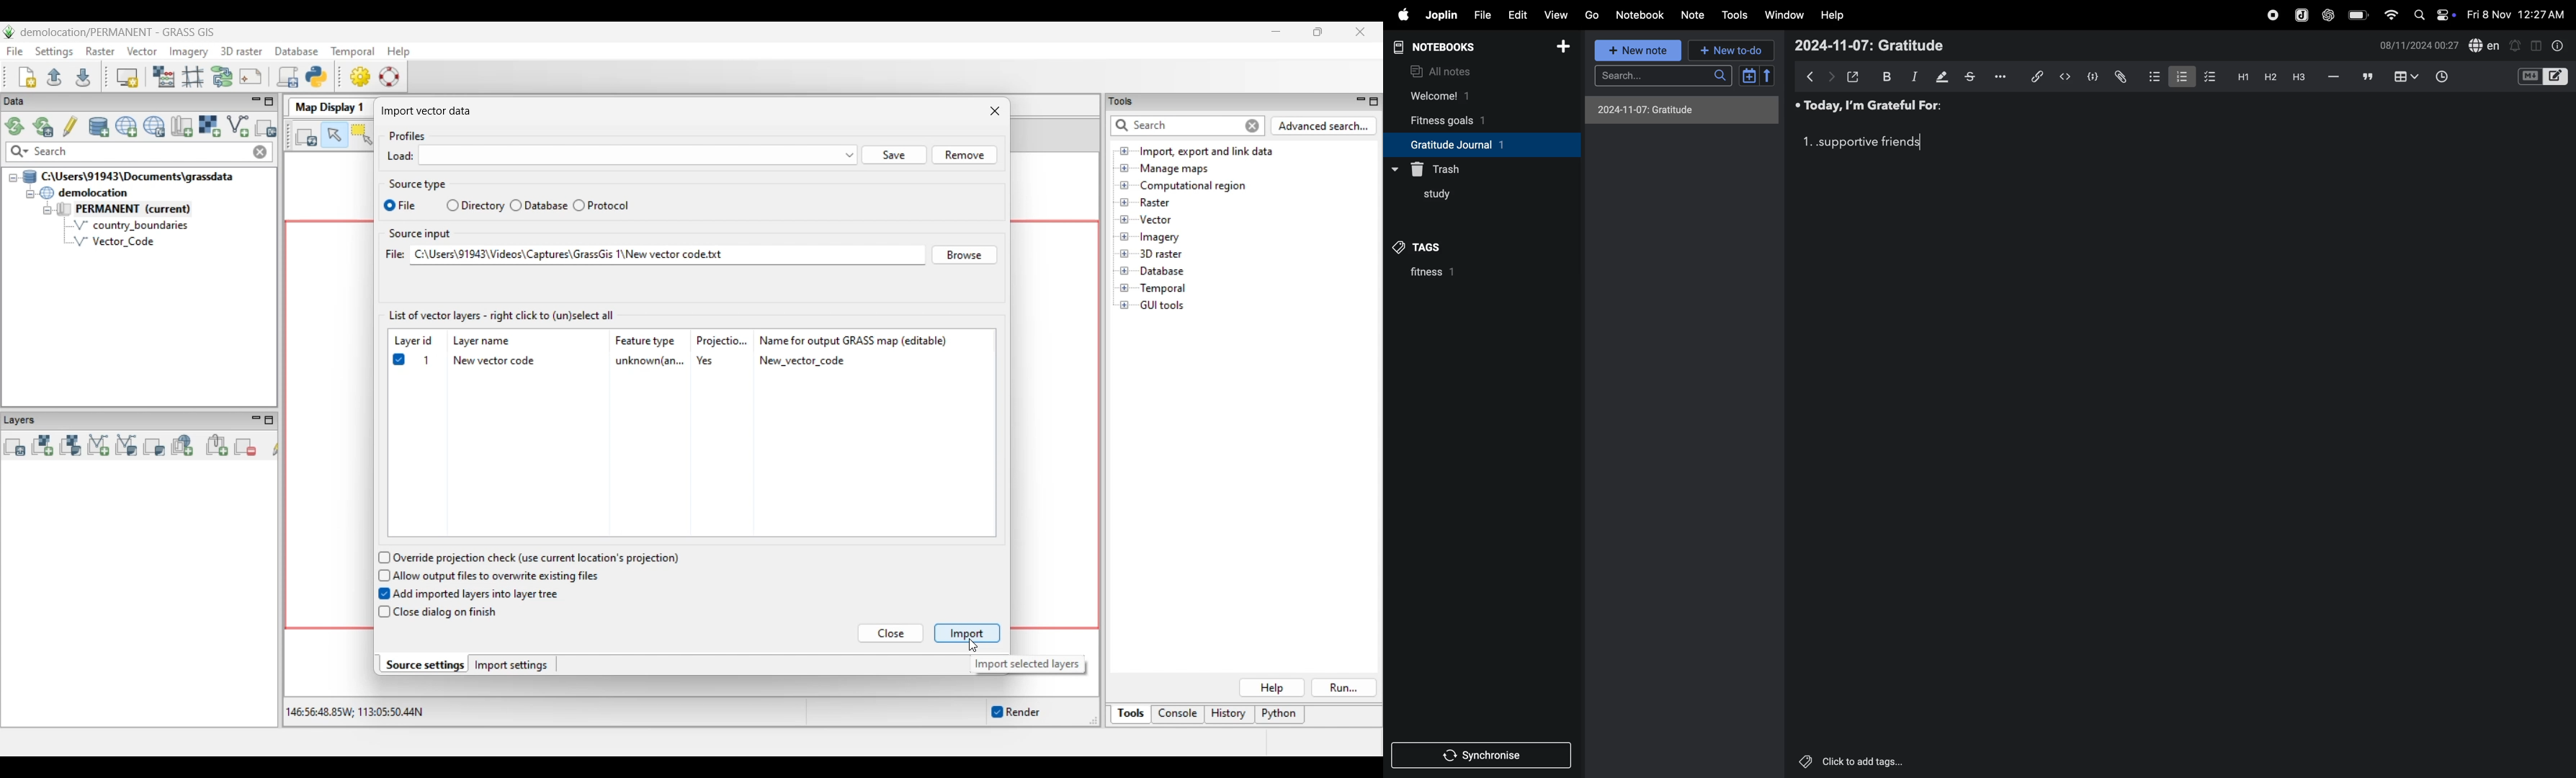  What do you see at coordinates (1641, 15) in the screenshot?
I see `notebook` at bounding box center [1641, 15].